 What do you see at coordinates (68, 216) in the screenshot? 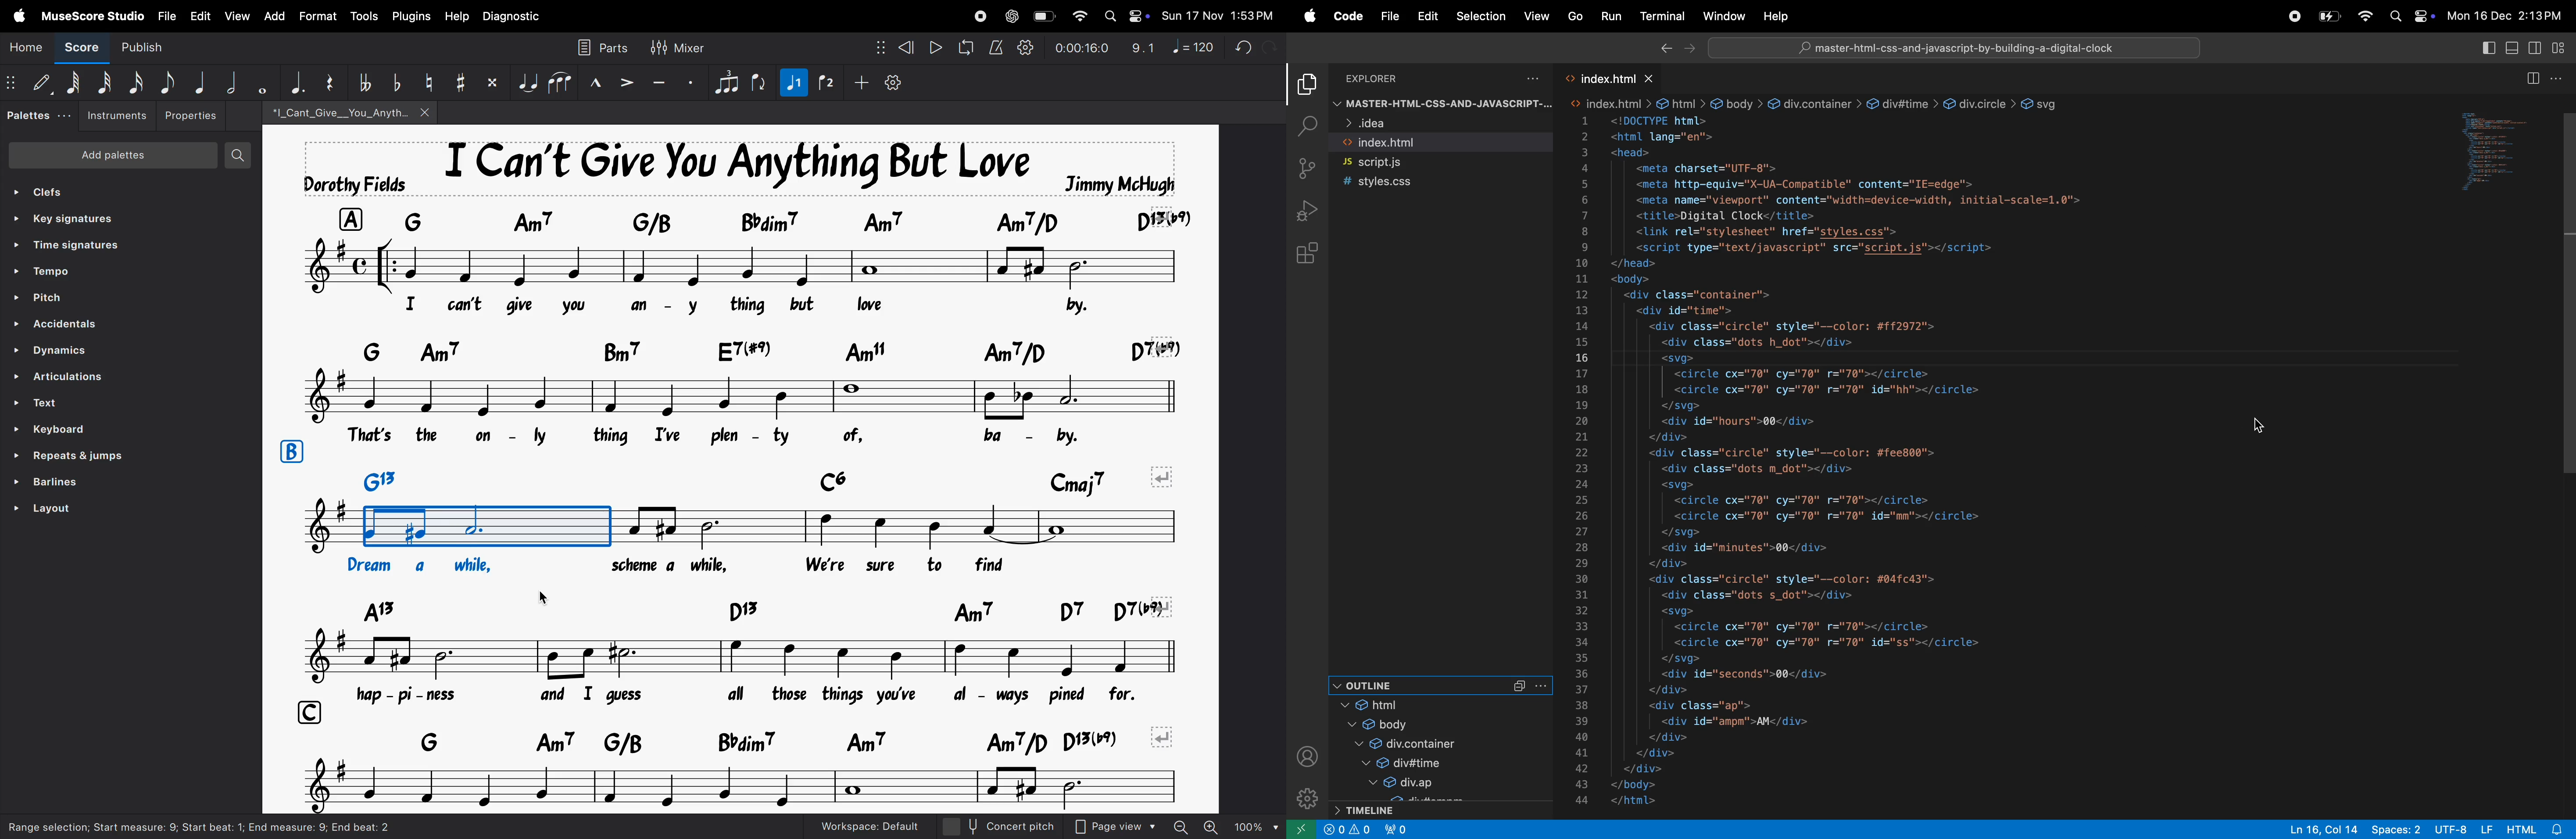
I see `key signatures` at bounding box center [68, 216].